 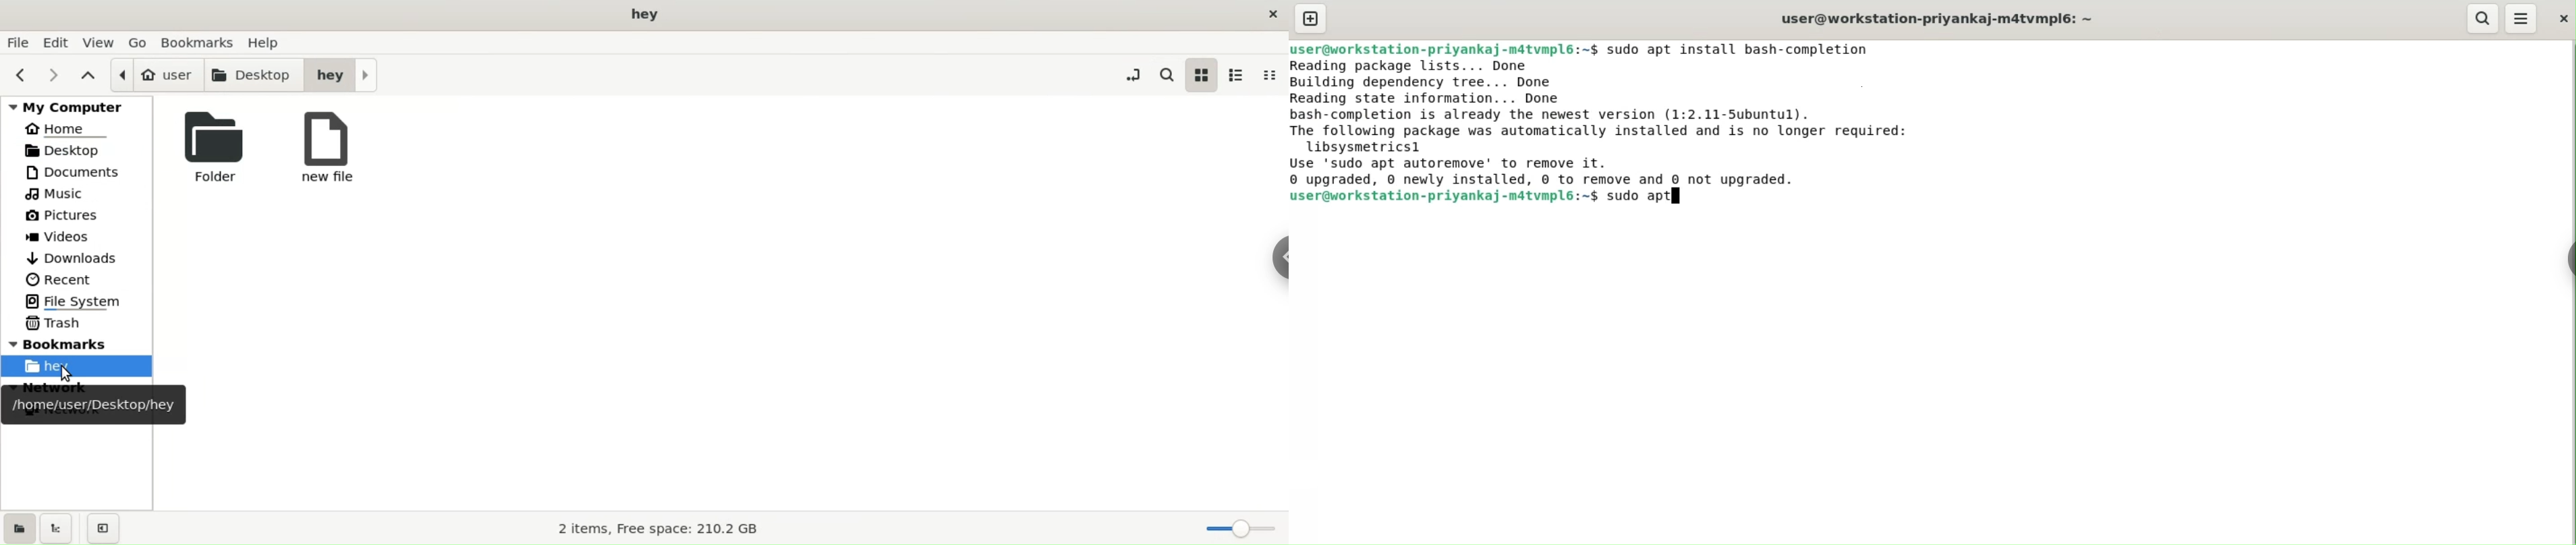 What do you see at coordinates (55, 44) in the screenshot?
I see `edit` at bounding box center [55, 44].